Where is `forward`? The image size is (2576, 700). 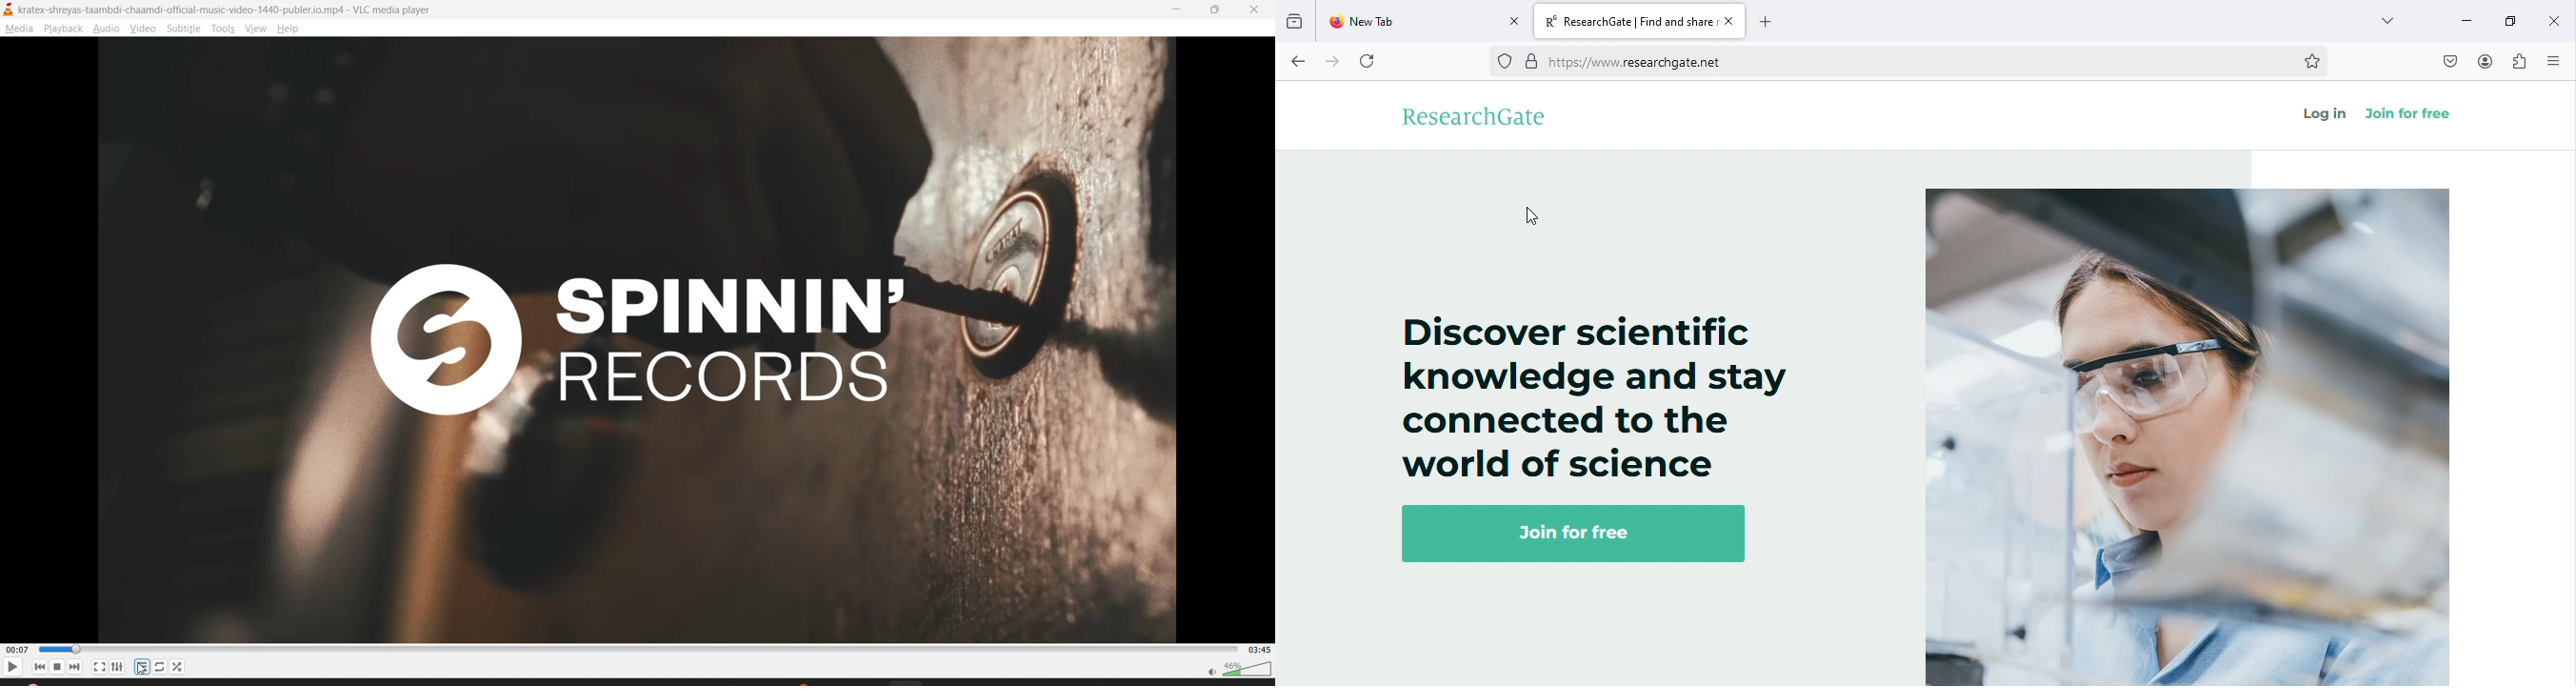
forward is located at coordinates (1331, 62).